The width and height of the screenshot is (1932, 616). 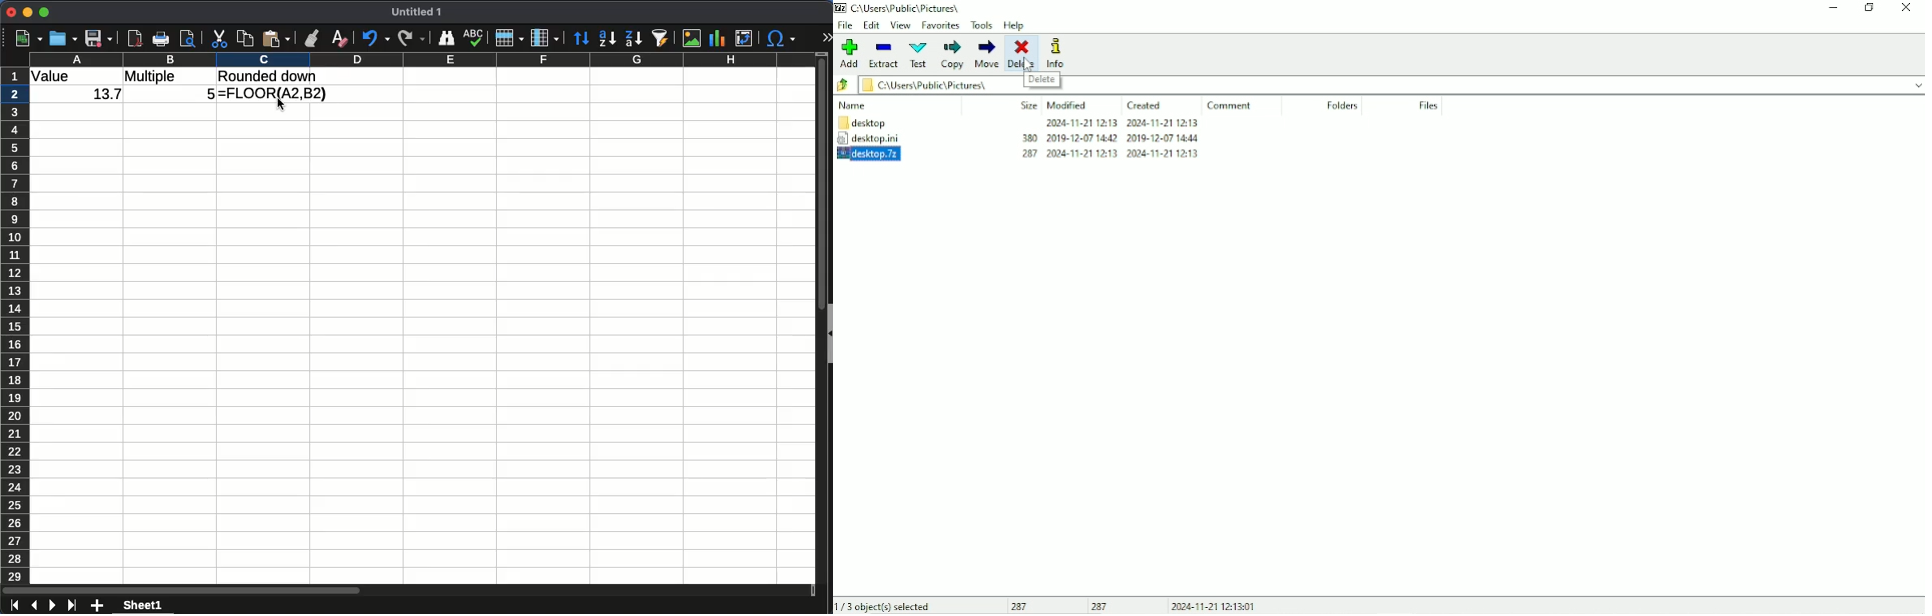 I want to click on last sheet, so click(x=71, y=605).